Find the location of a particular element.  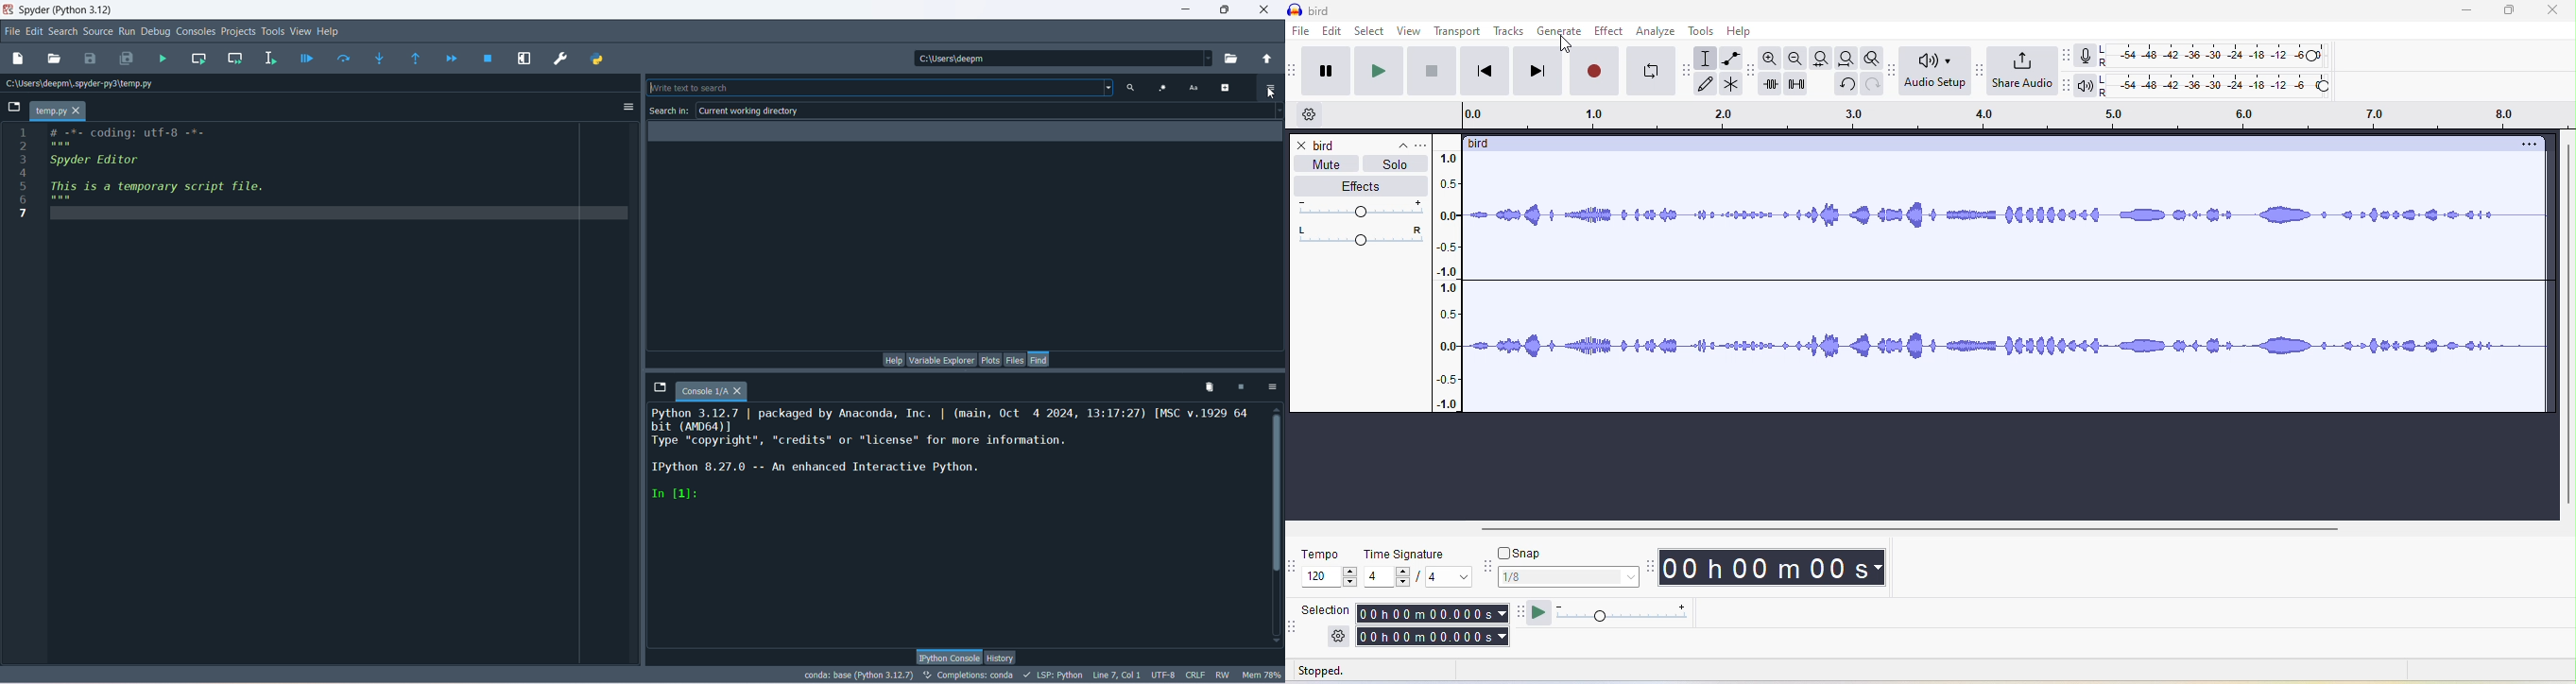

zoom in is located at coordinates (1770, 59).